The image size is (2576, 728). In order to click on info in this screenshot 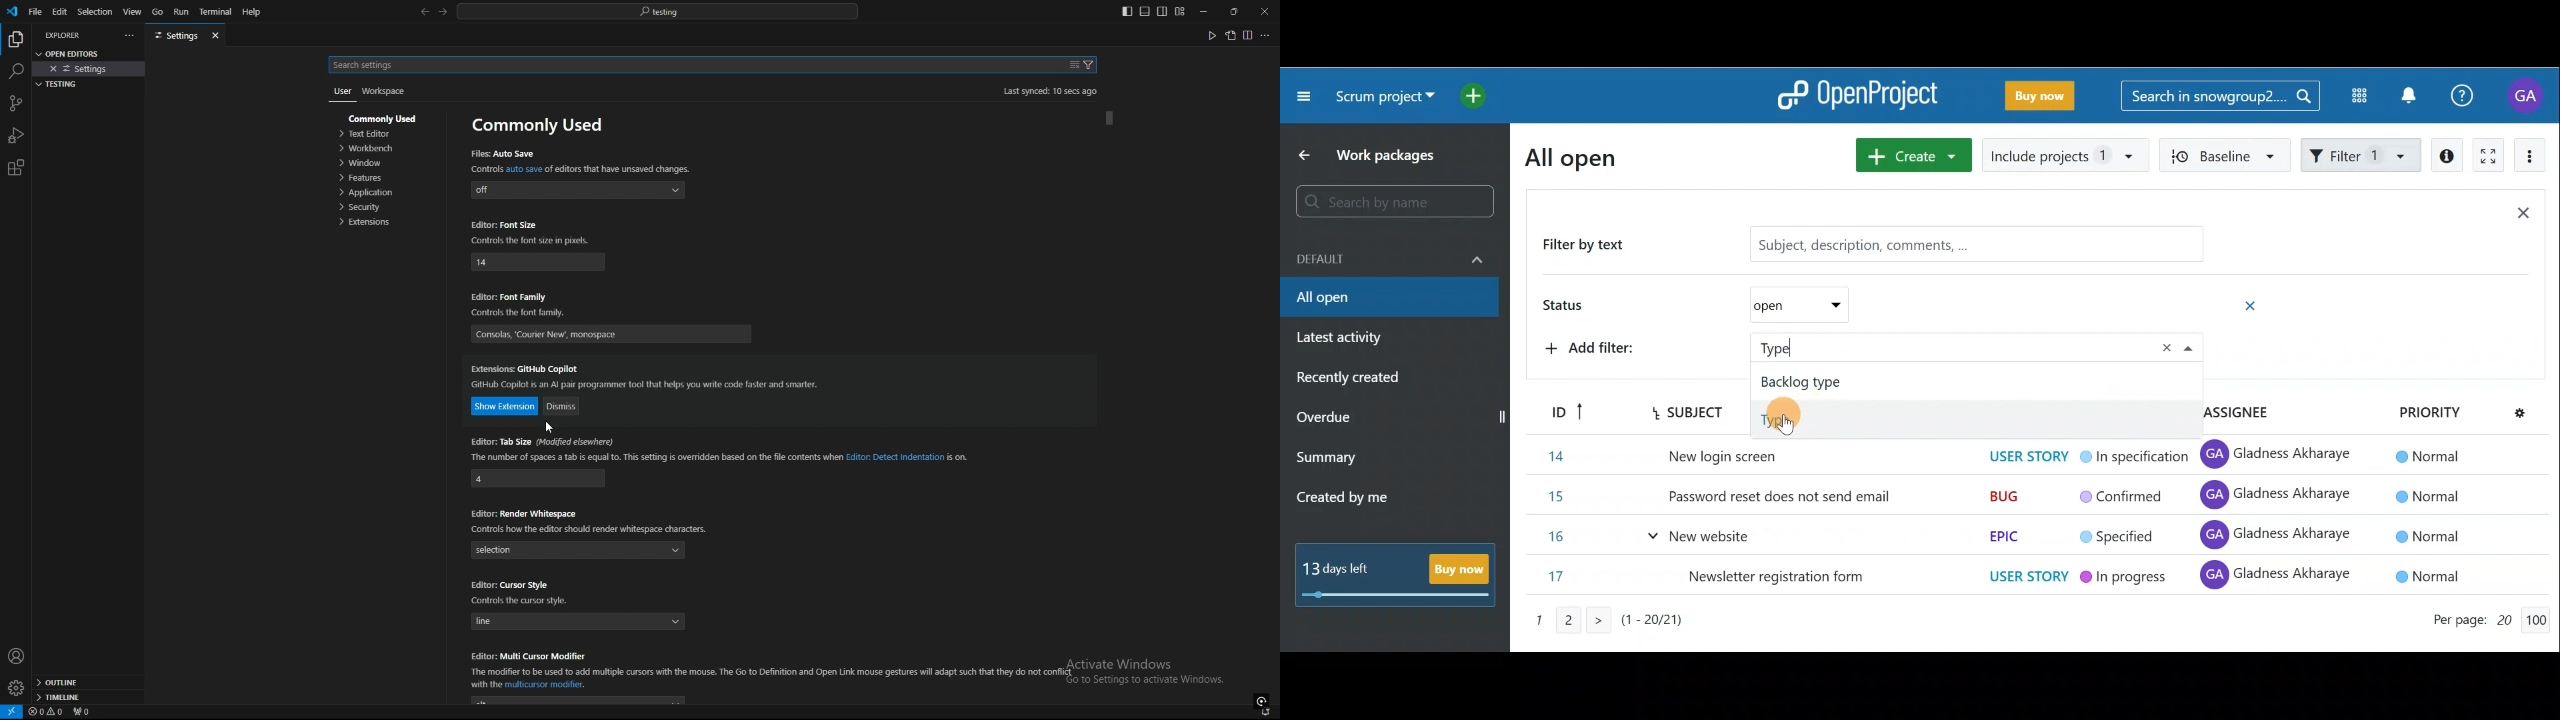, I will do `click(534, 240)`.